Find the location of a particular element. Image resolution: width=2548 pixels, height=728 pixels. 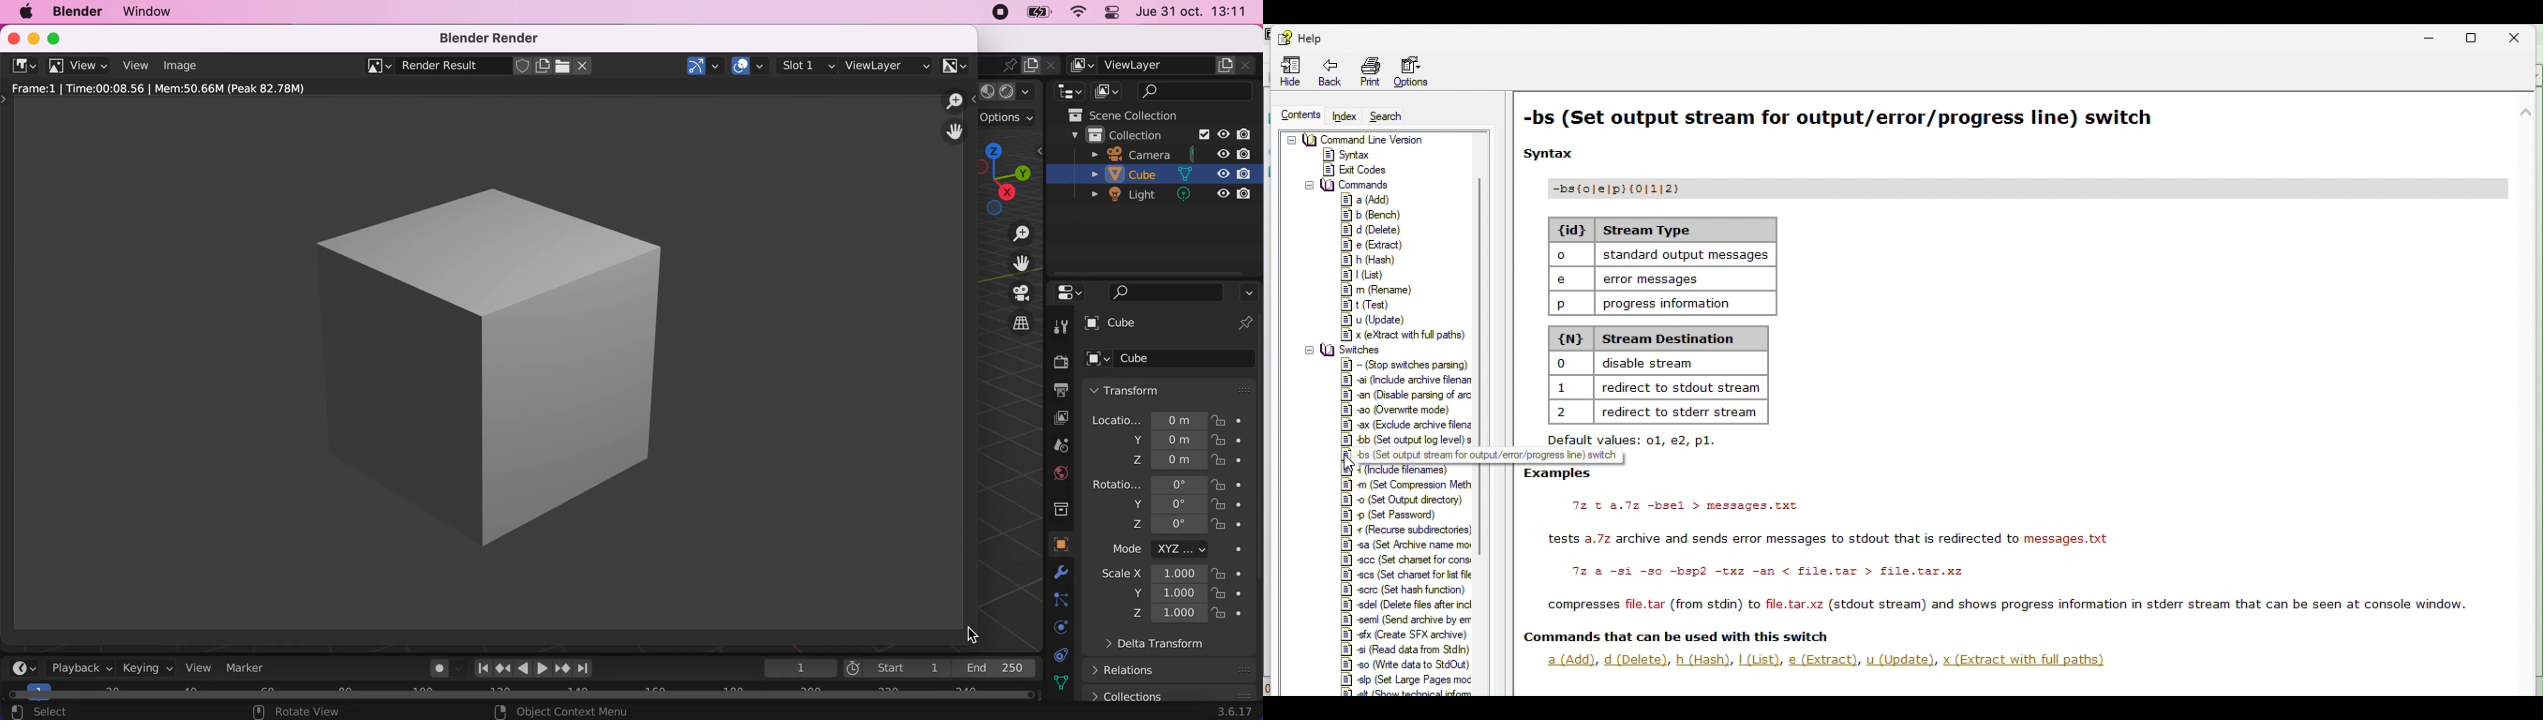

output is located at coordinates (1058, 392).